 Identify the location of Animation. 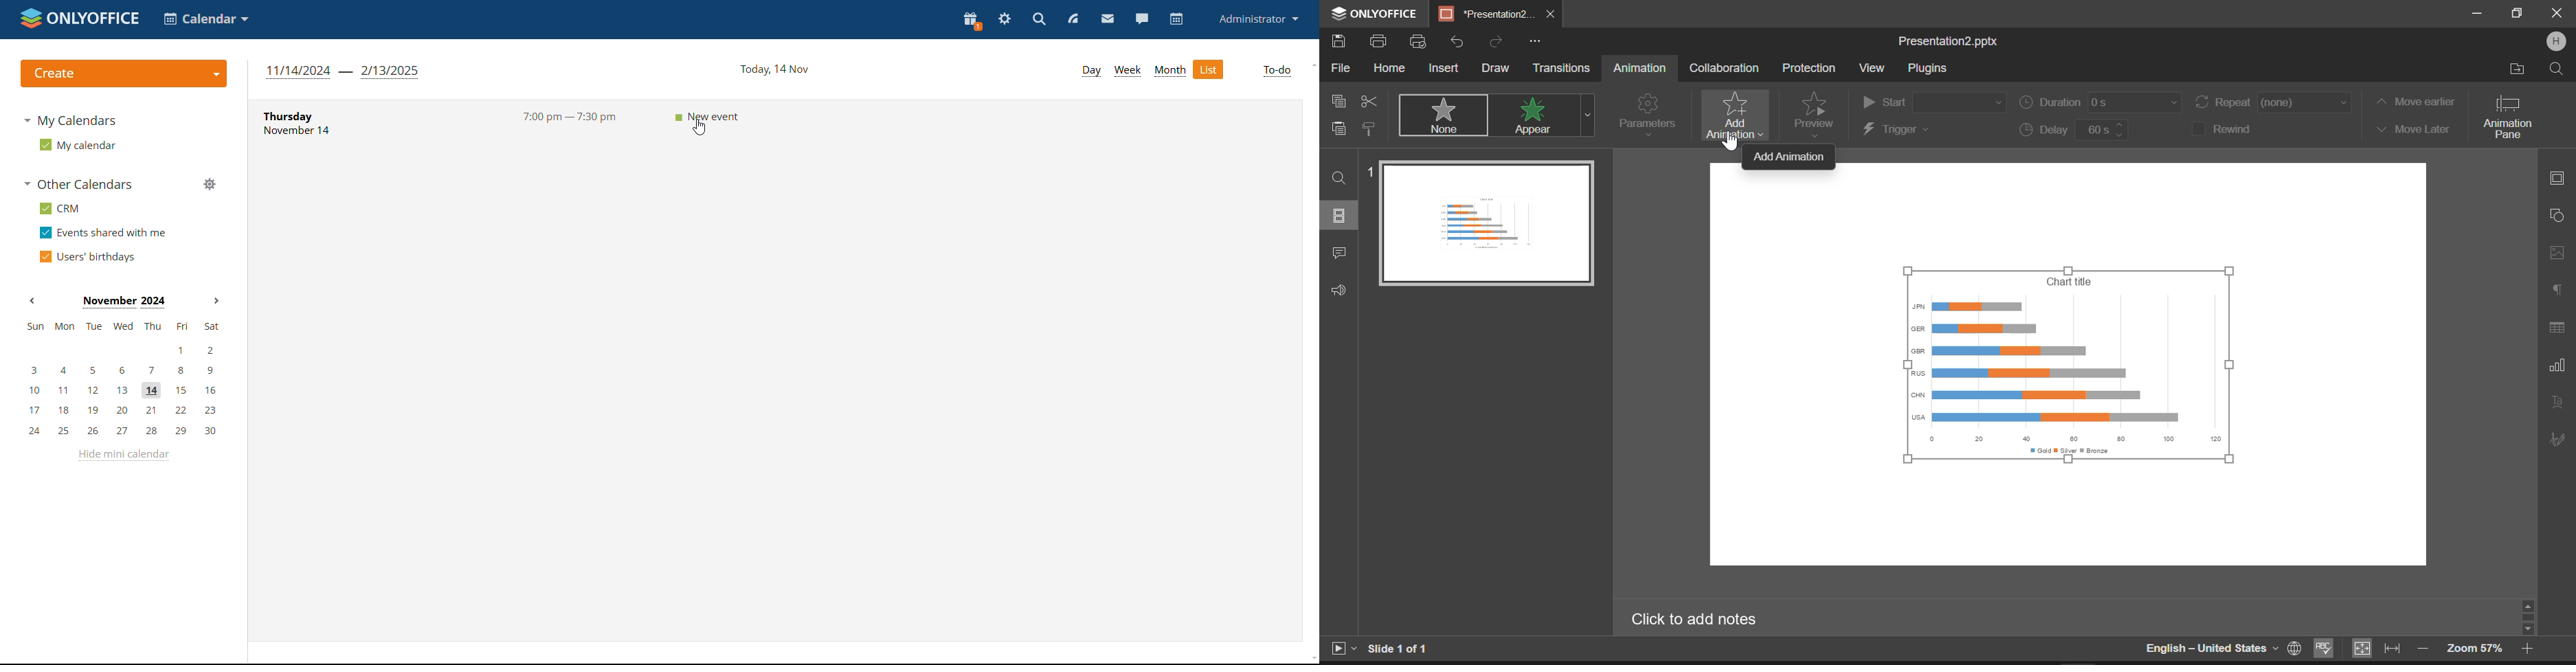
(1639, 69).